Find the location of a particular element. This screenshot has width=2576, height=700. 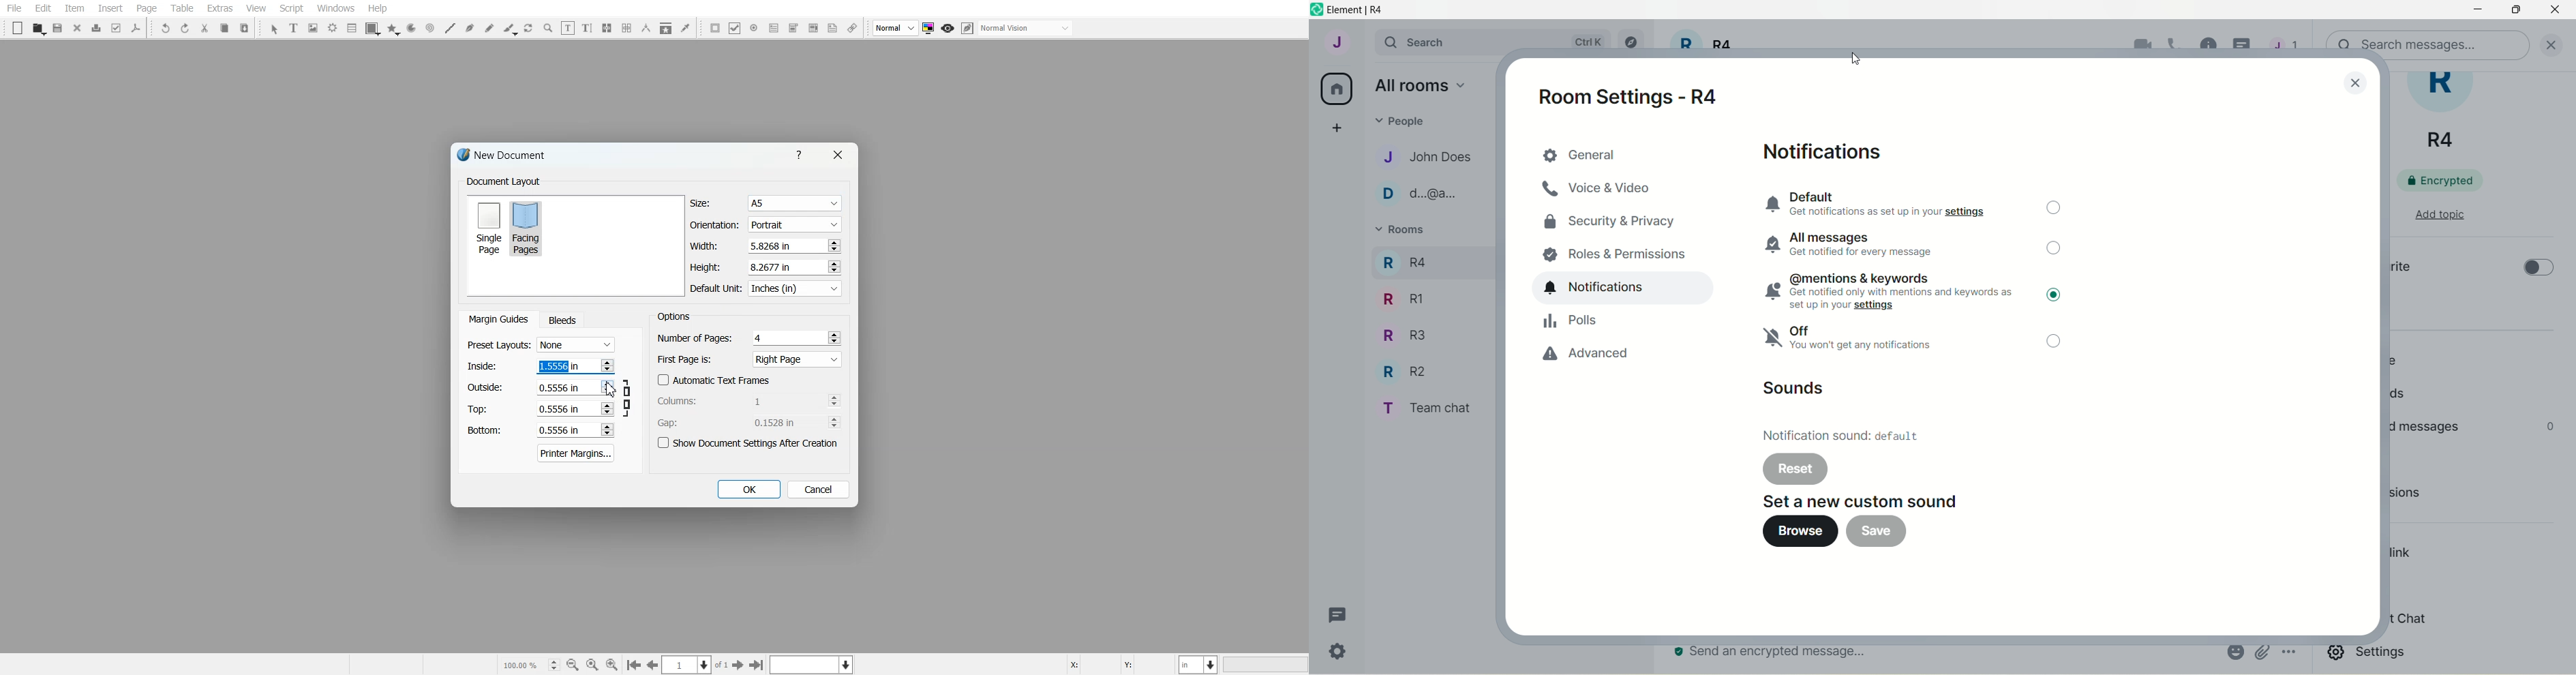

Polygon is located at coordinates (393, 29).